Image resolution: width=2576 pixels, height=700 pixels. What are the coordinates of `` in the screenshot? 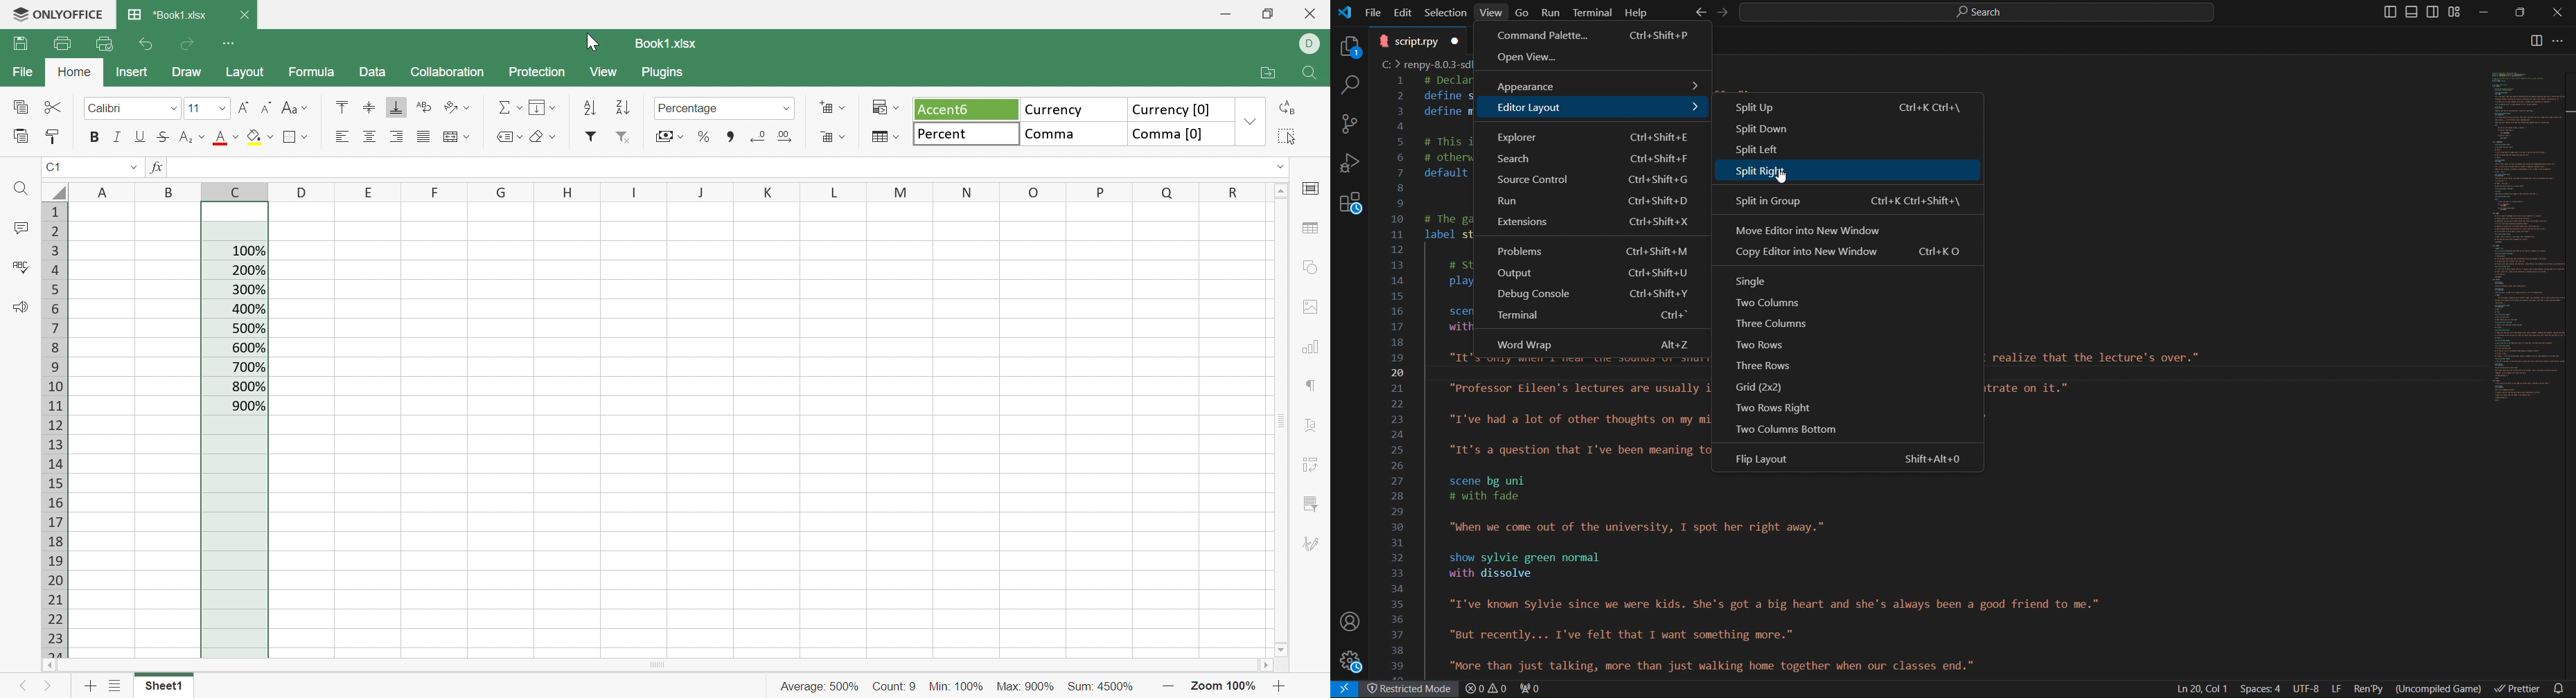 It's located at (300, 193).